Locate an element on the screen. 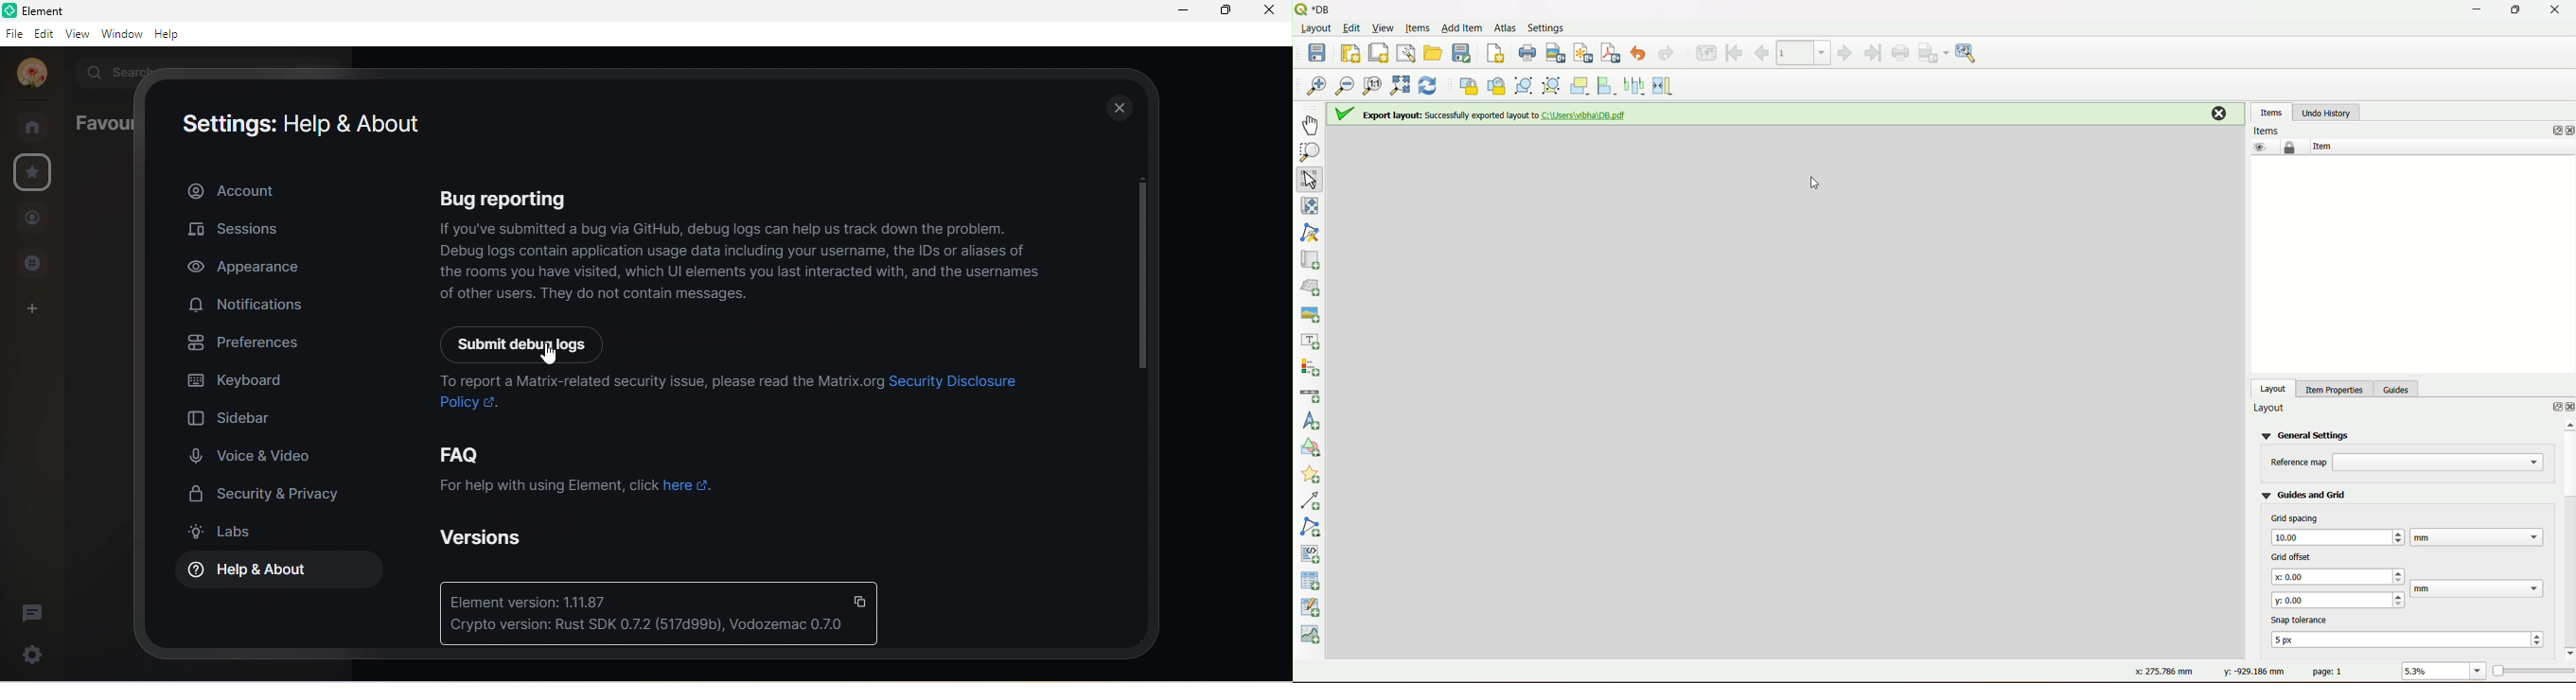 The image size is (2576, 700). submit debug logs is located at coordinates (543, 344).